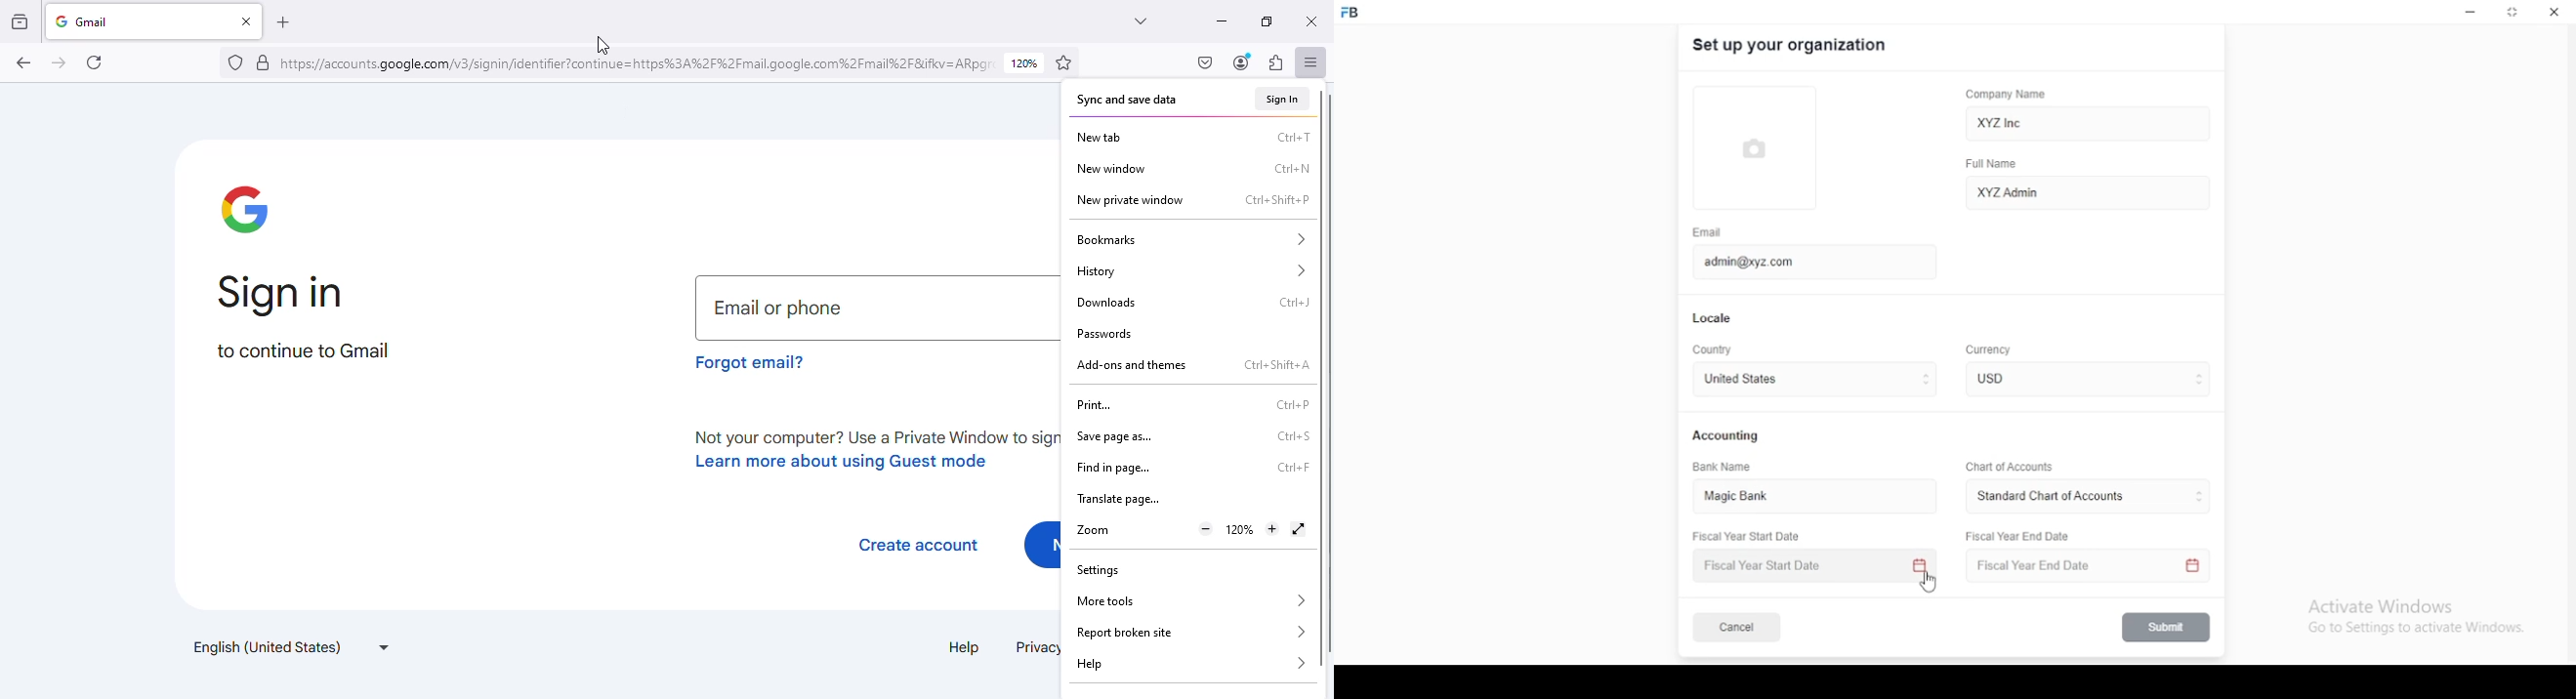 The width and height of the screenshot is (2576, 700). Describe the element at coordinates (2019, 536) in the screenshot. I see `Fiscal Year End Date` at that location.